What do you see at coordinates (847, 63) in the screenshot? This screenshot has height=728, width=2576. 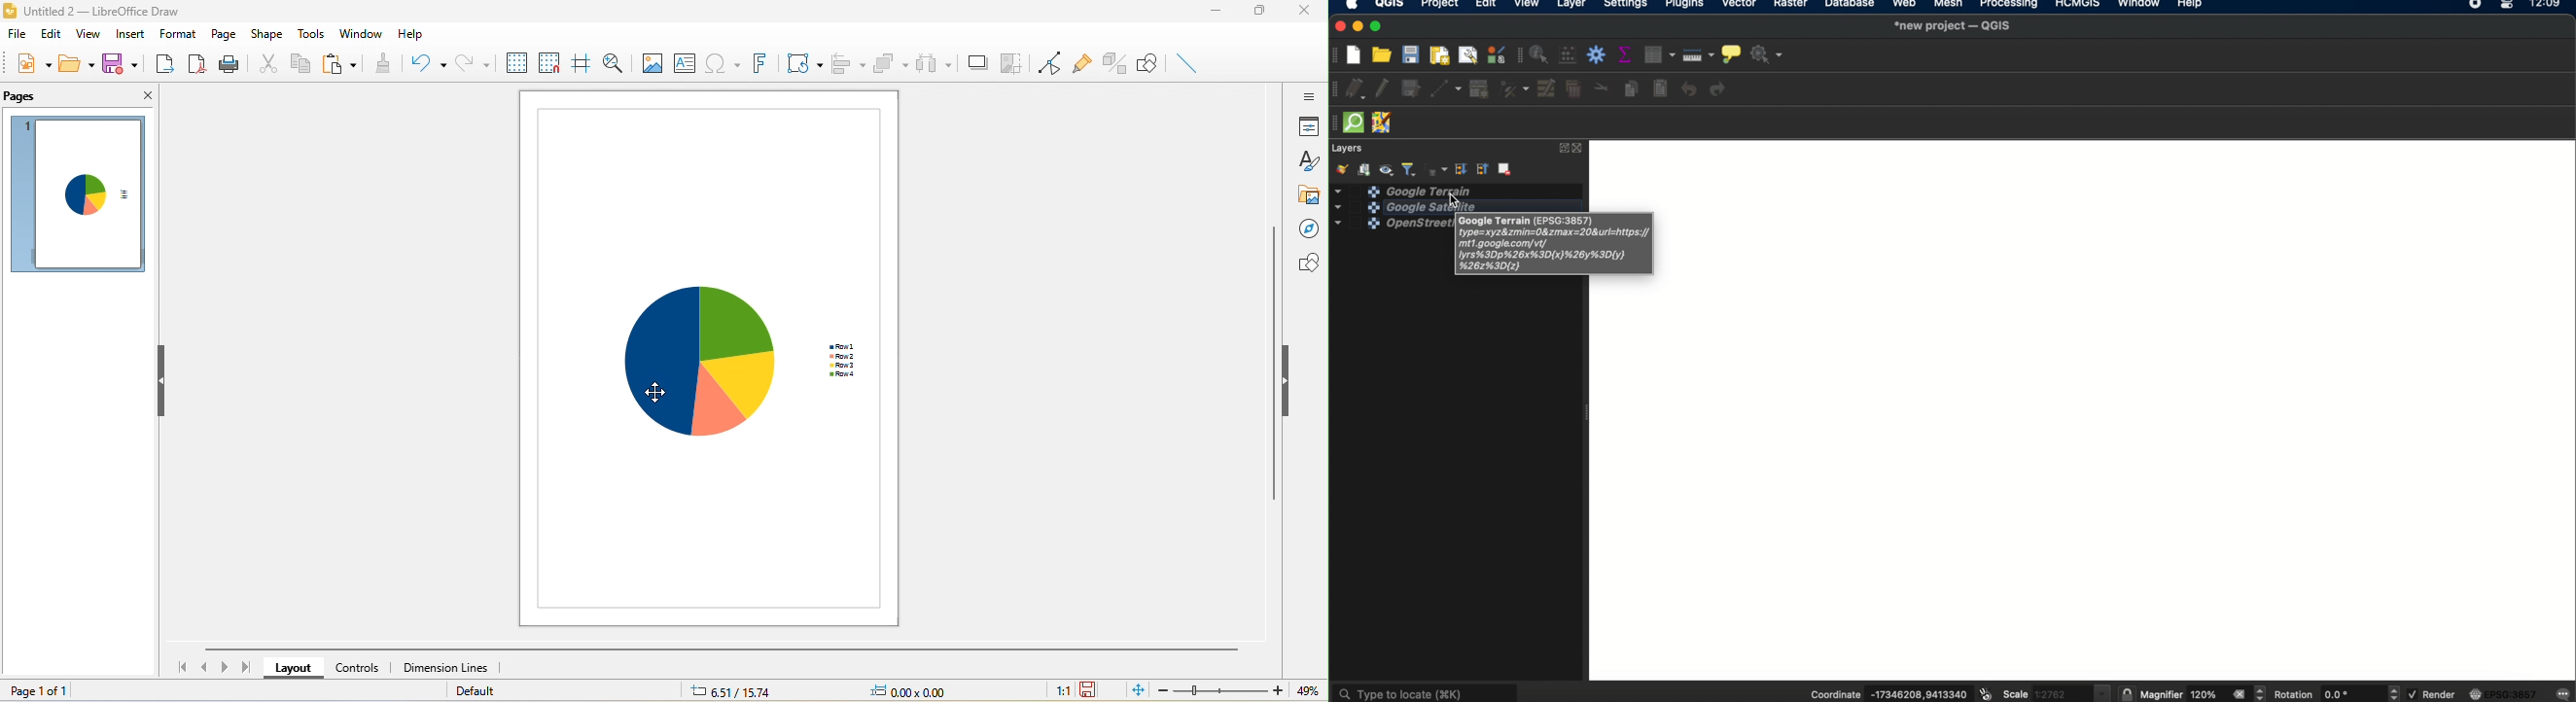 I see `align objects` at bounding box center [847, 63].